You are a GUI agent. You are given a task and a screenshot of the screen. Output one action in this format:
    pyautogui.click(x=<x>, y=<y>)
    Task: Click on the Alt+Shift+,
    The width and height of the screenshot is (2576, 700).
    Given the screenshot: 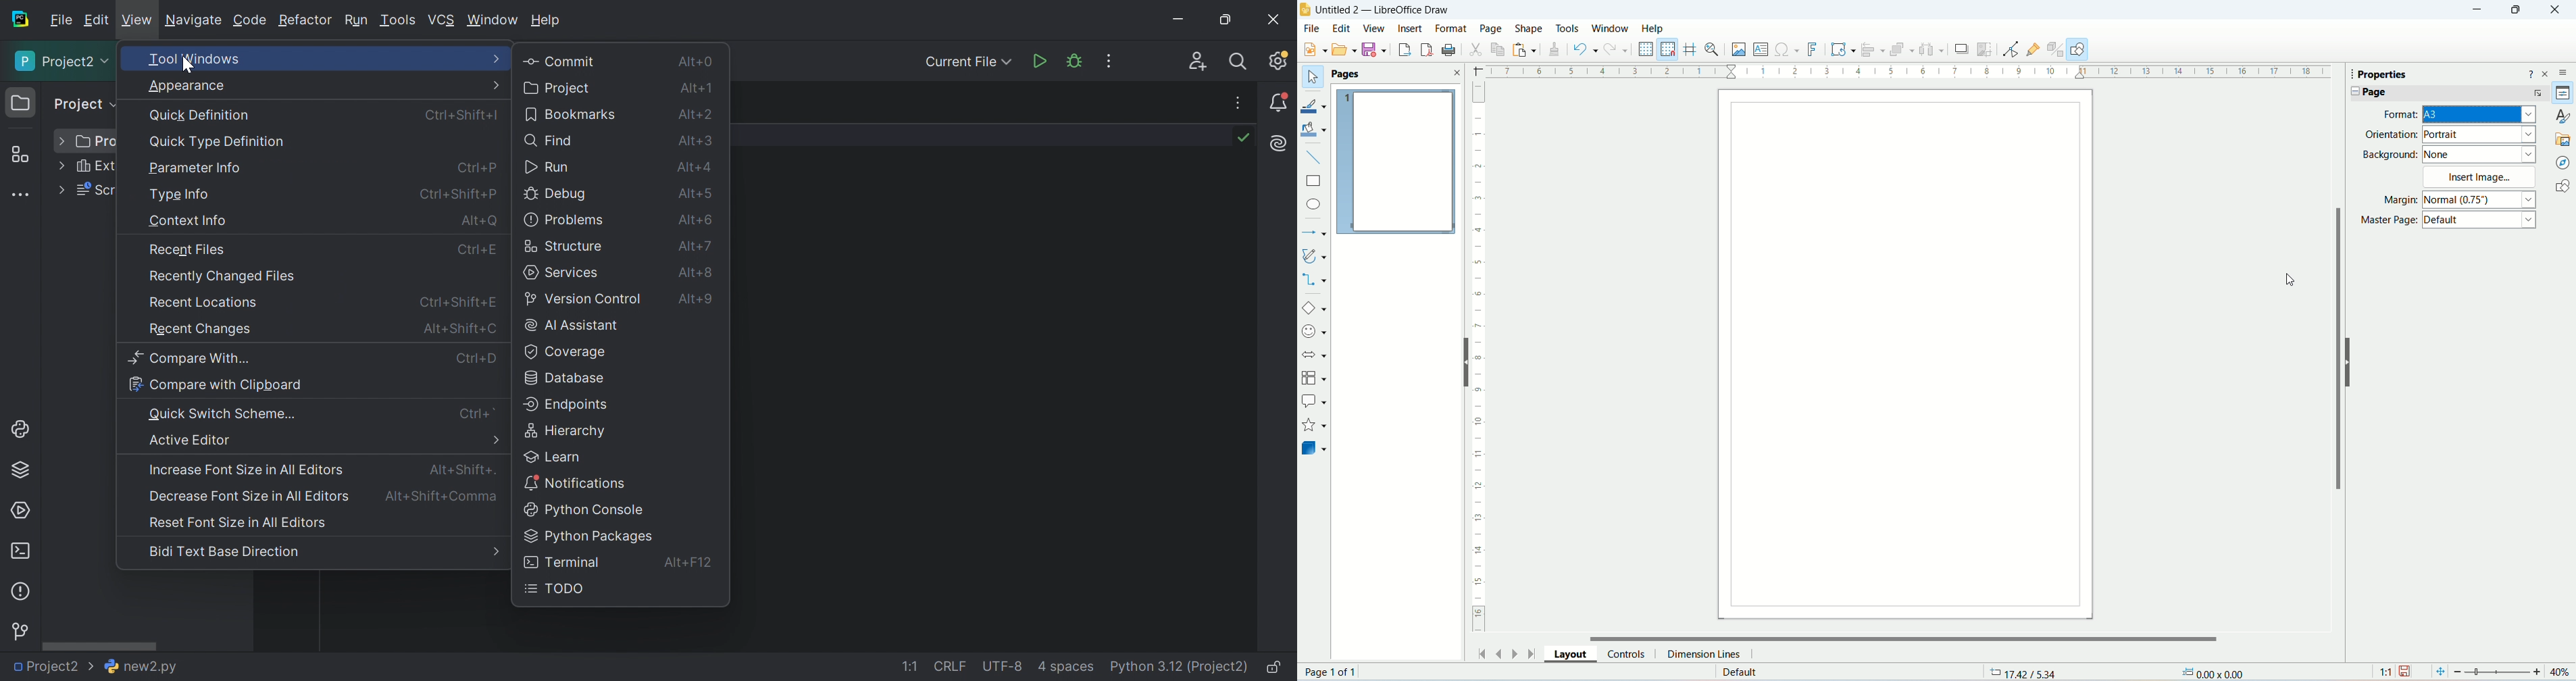 What is the action you would take?
    pyautogui.click(x=442, y=497)
    